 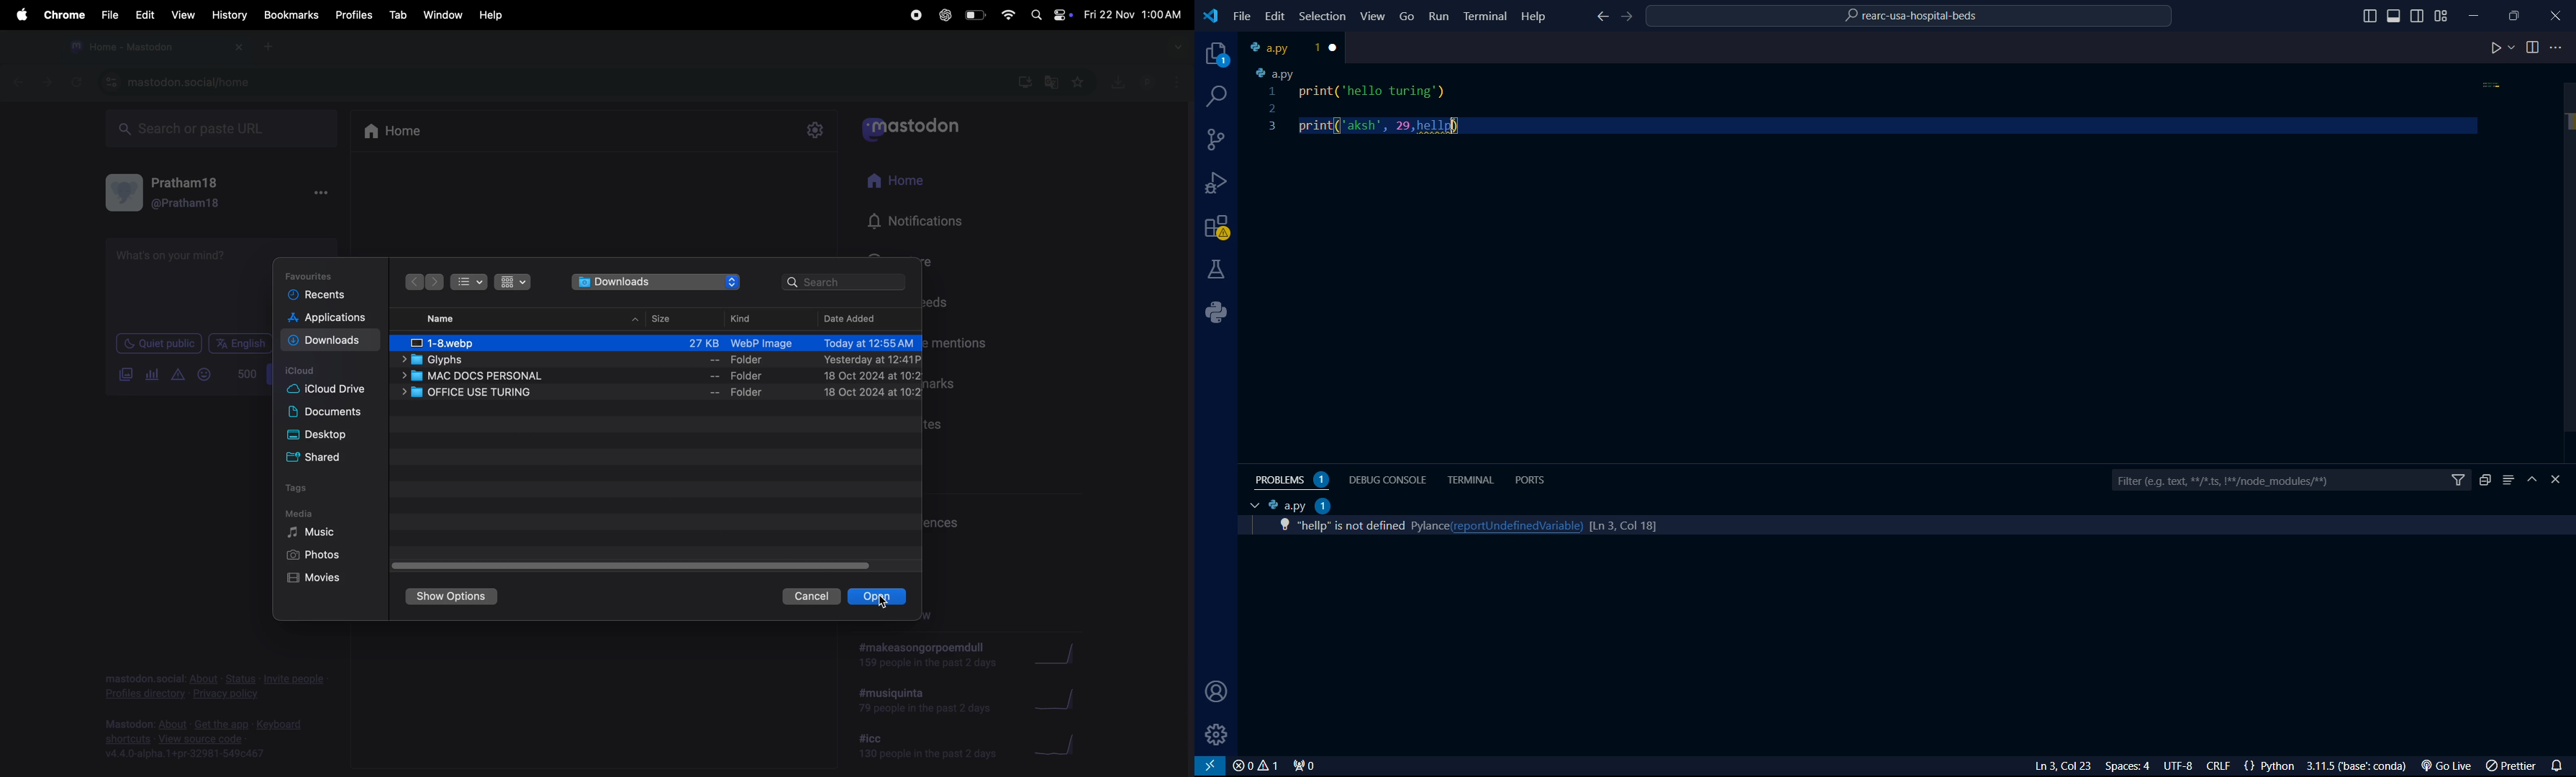 What do you see at coordinates (19, 83) in the screenshot?
I see `previous tab` at bounding box center [19, 83].